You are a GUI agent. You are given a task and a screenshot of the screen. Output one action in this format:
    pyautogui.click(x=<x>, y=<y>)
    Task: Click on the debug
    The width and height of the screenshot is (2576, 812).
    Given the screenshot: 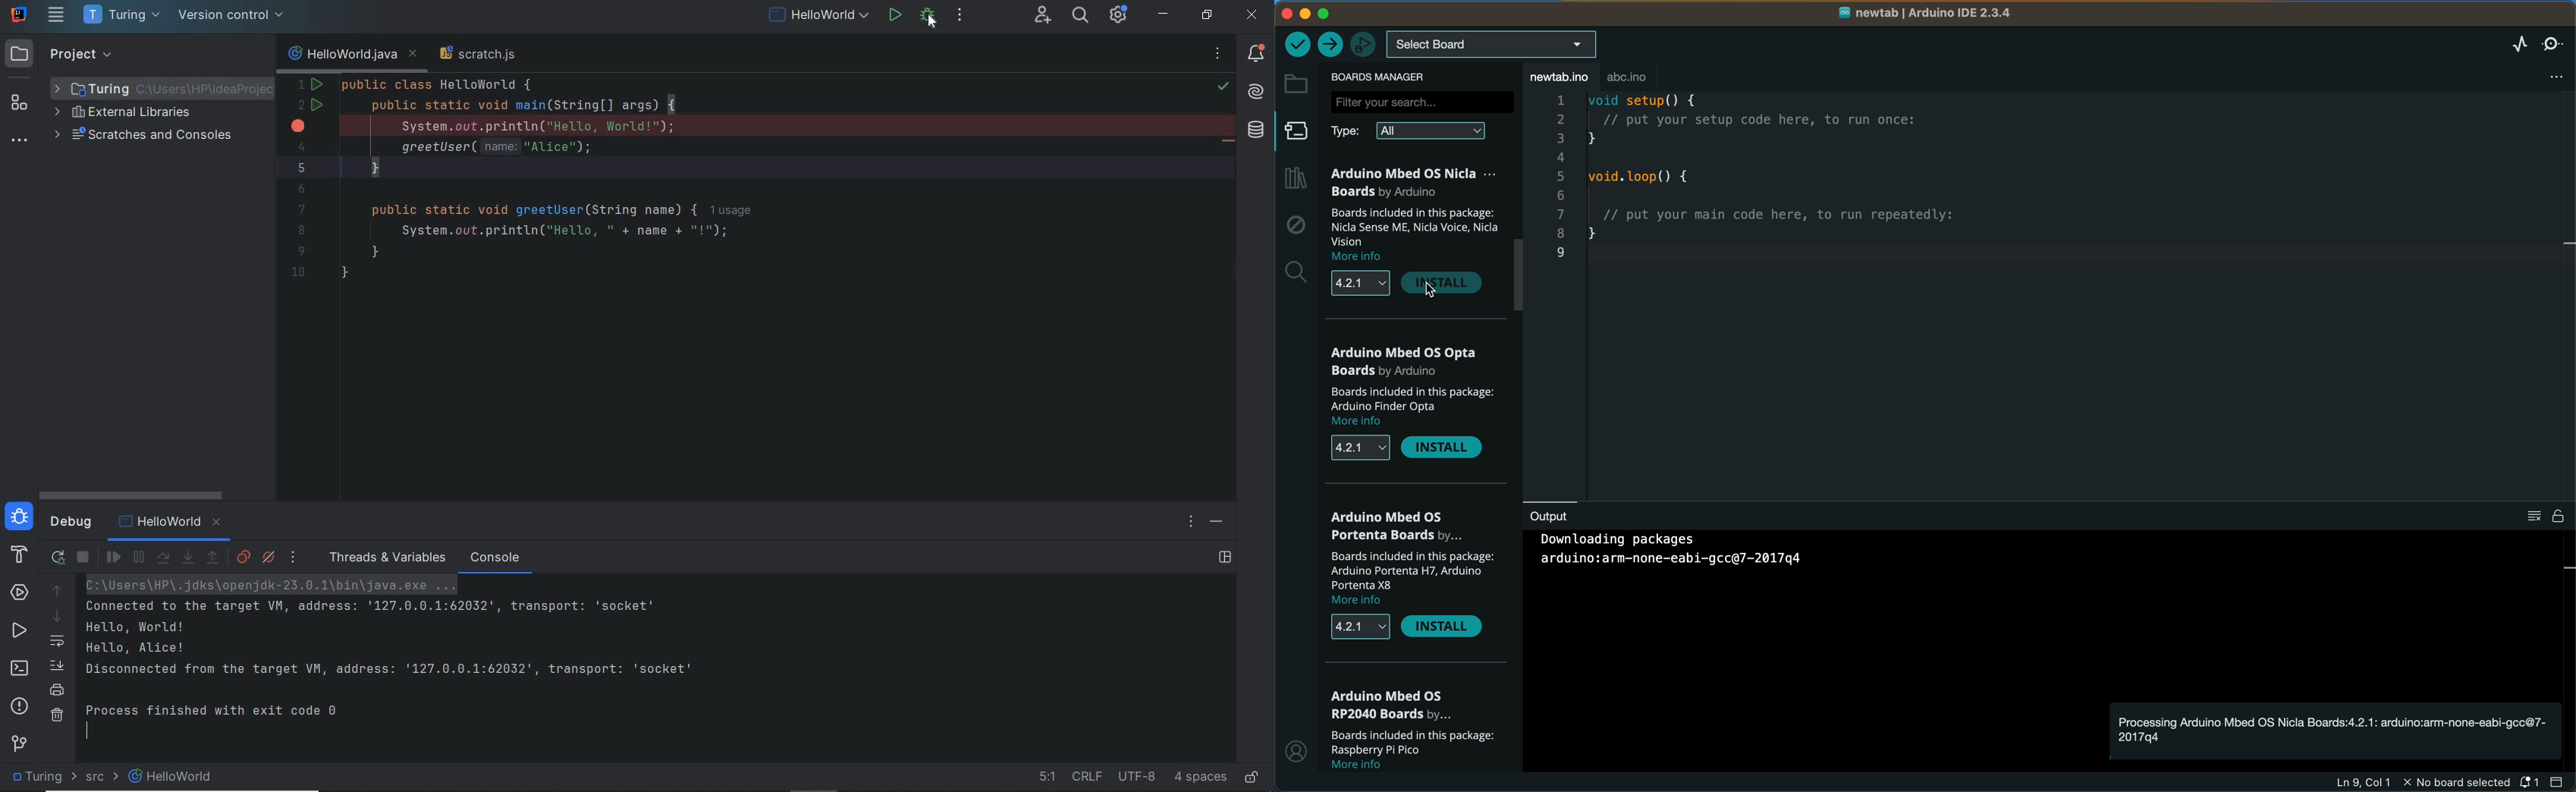 What is the action you would take?
    pyautogui.click(x=20, y=519)
    